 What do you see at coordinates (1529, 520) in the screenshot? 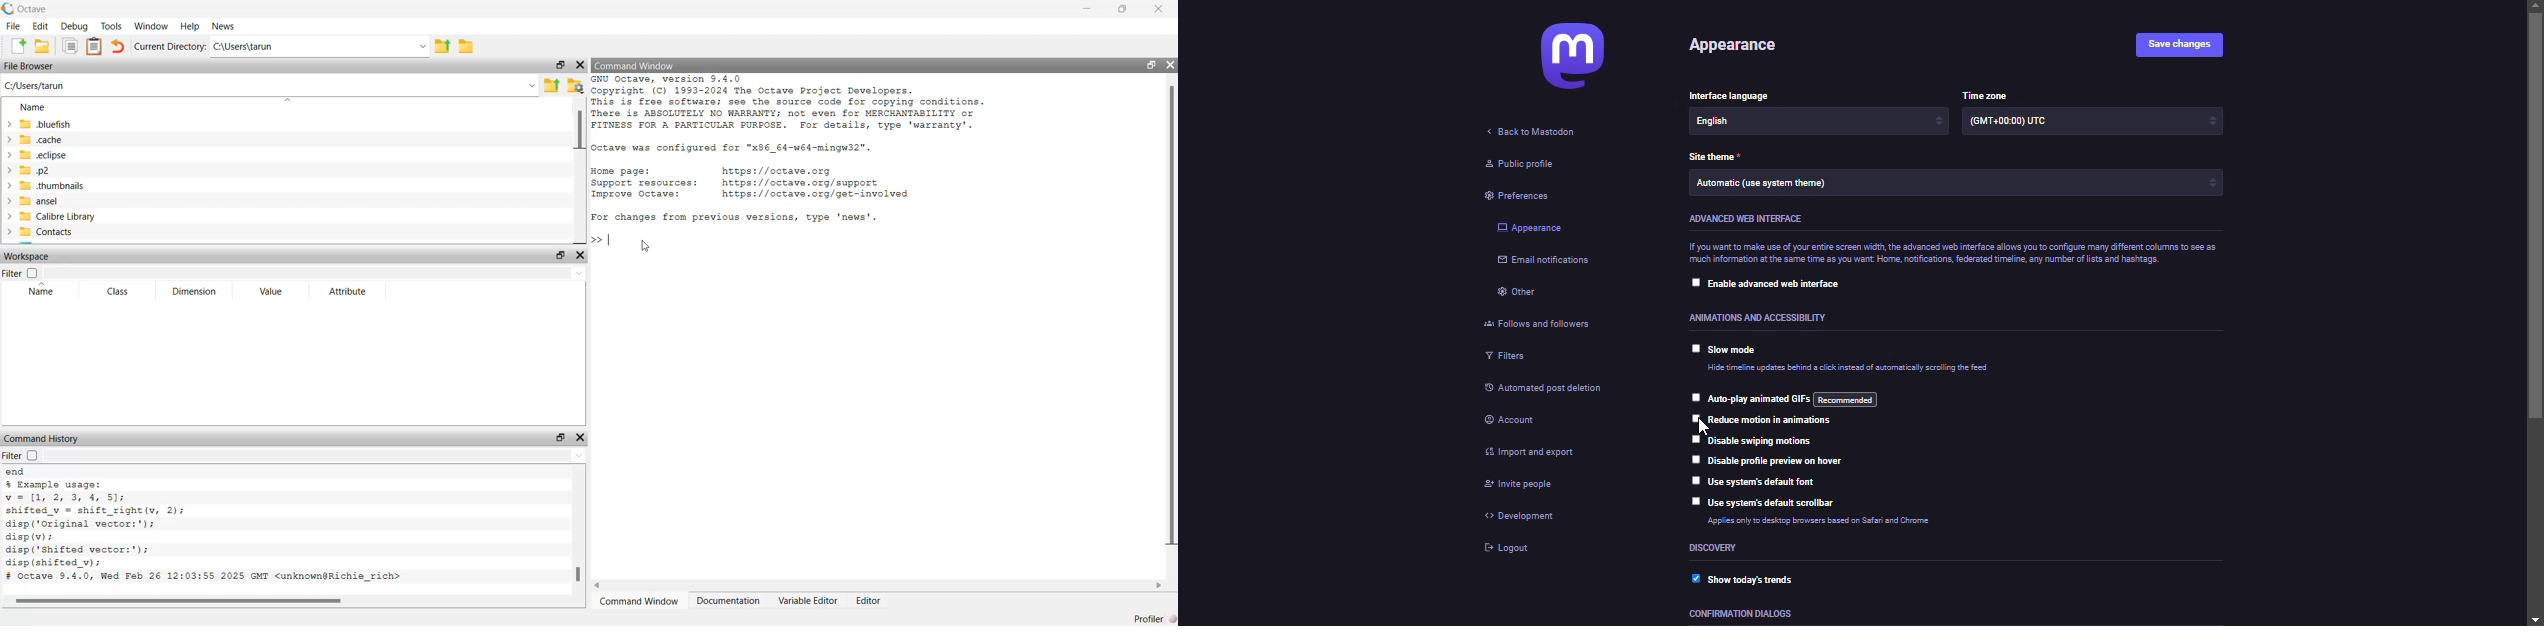
I see `development` at bounding box center [1529, 520].